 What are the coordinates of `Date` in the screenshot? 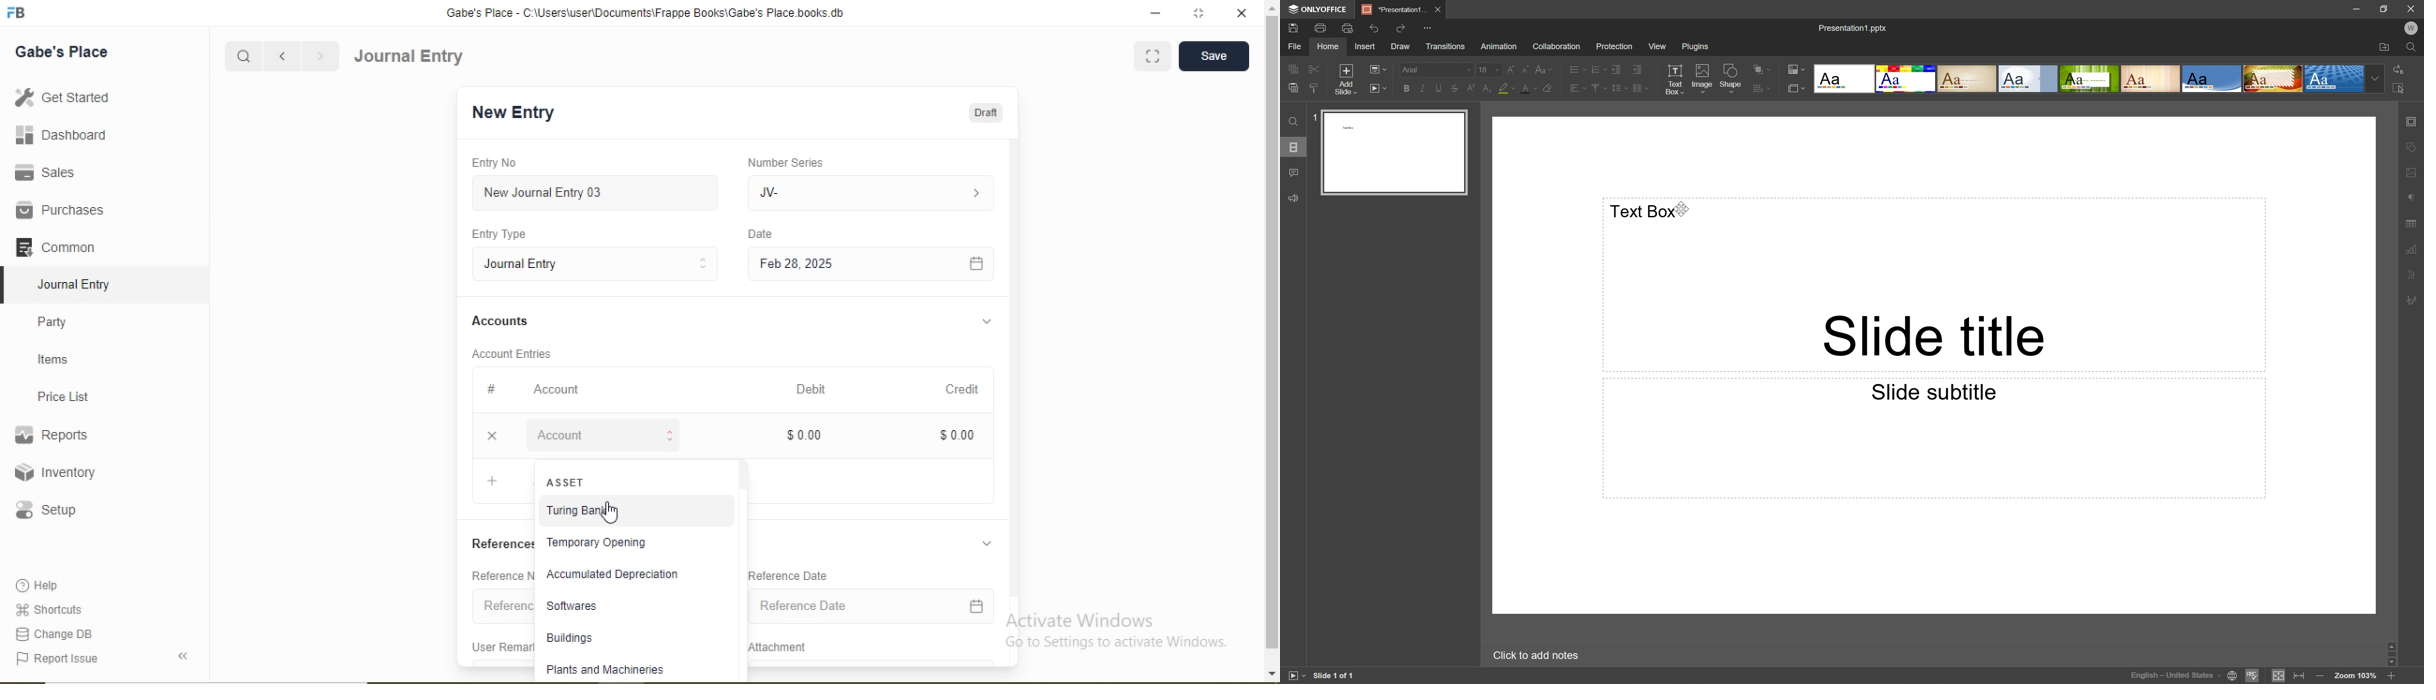 It's located at (764, 233).